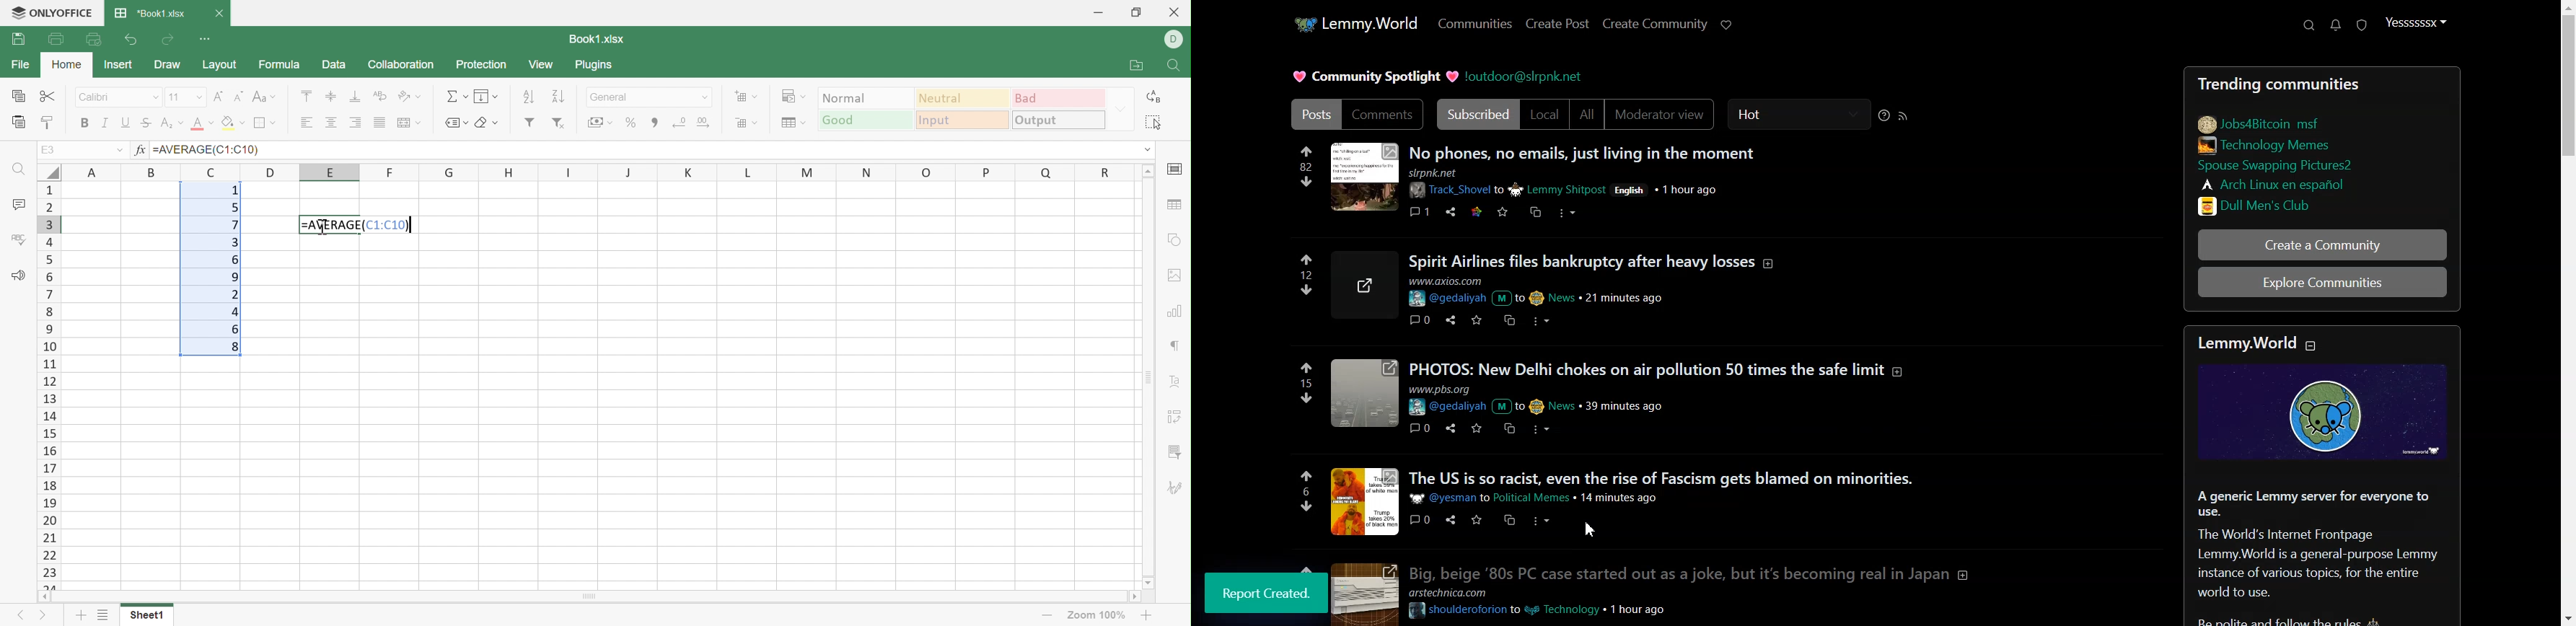  Describe the element at coordinates (233, 312) in the screenshot. I see `4` at that location.